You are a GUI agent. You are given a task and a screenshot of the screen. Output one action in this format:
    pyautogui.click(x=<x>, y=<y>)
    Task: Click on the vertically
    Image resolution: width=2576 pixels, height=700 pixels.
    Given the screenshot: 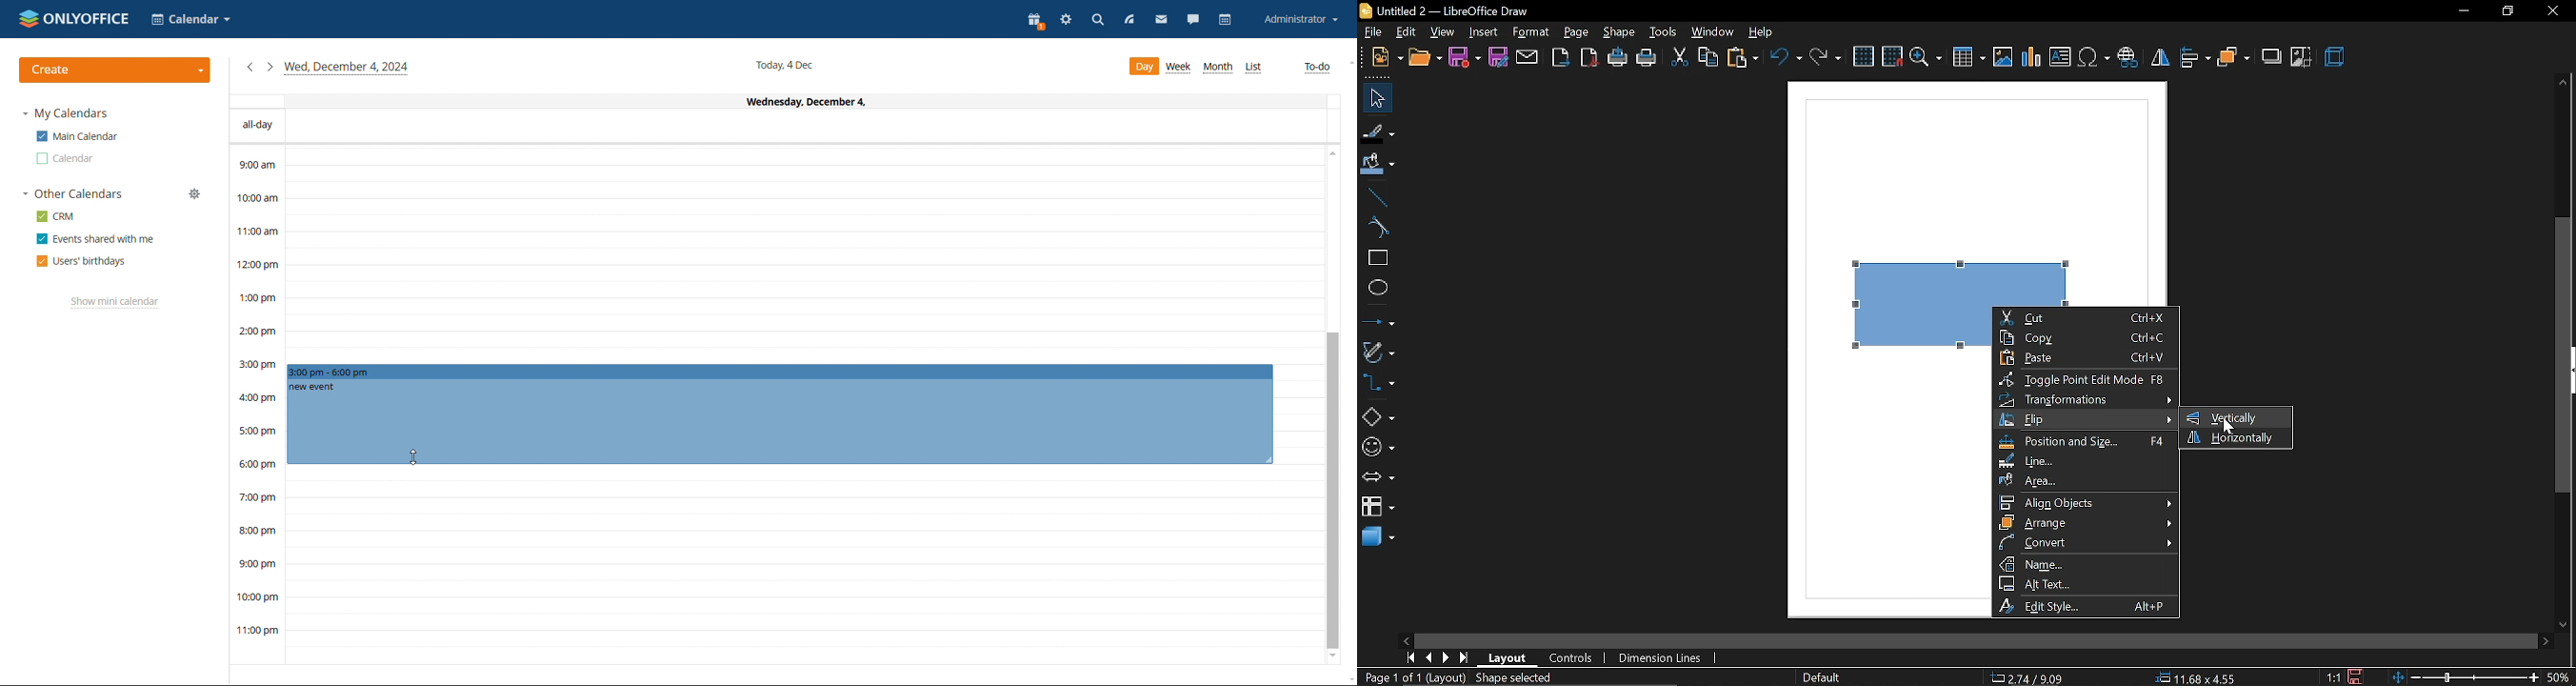 What is the action you would take?
    pyautogui.click(x=2230, y=417)
    